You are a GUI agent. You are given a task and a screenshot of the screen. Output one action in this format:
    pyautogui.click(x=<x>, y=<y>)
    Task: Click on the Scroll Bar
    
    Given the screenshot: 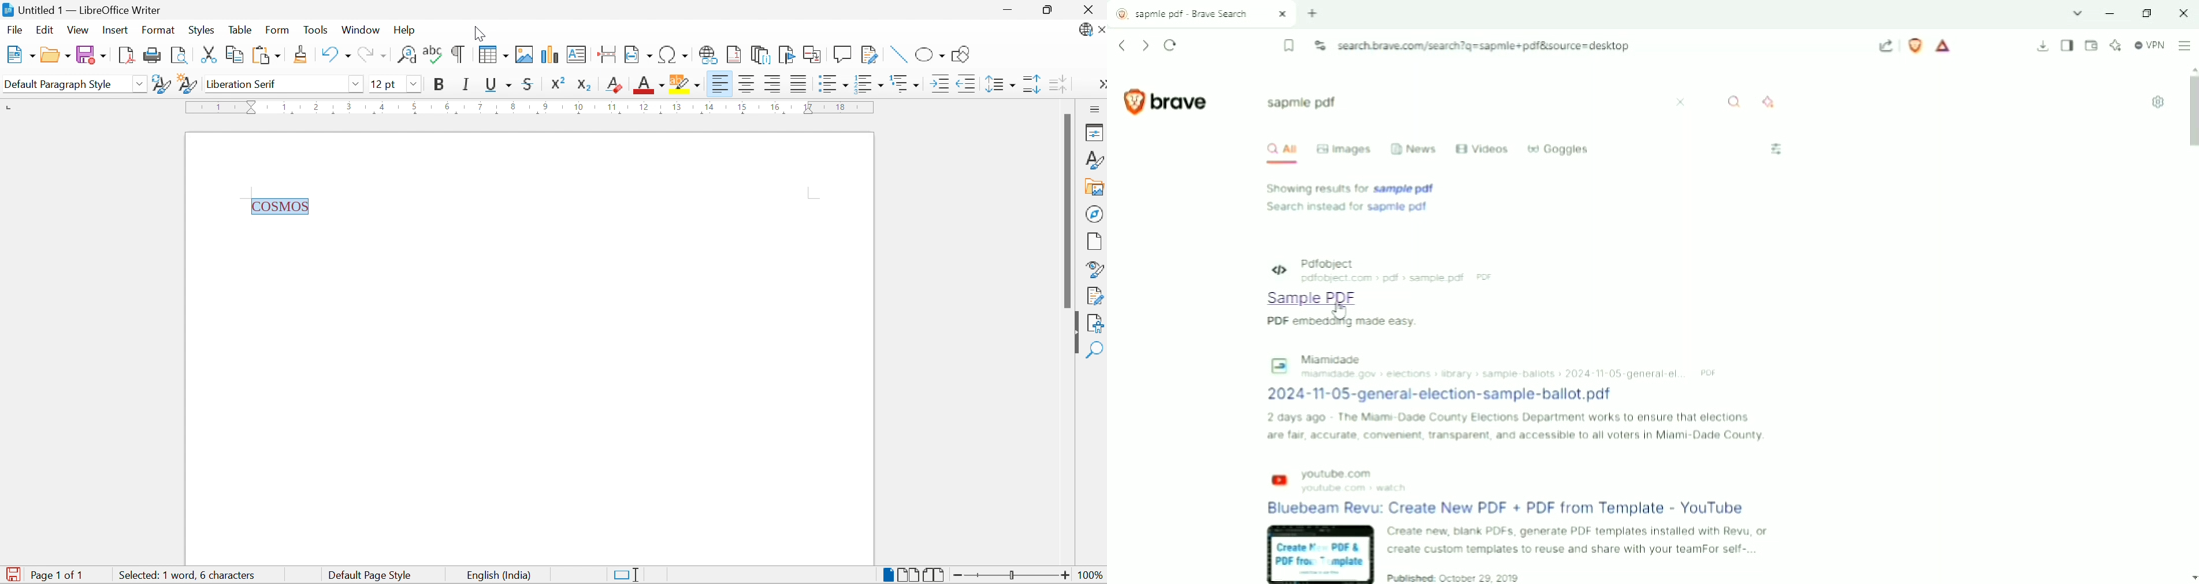 What is the action you would take?
    pyautogui.click(x=1069, y=210)
    